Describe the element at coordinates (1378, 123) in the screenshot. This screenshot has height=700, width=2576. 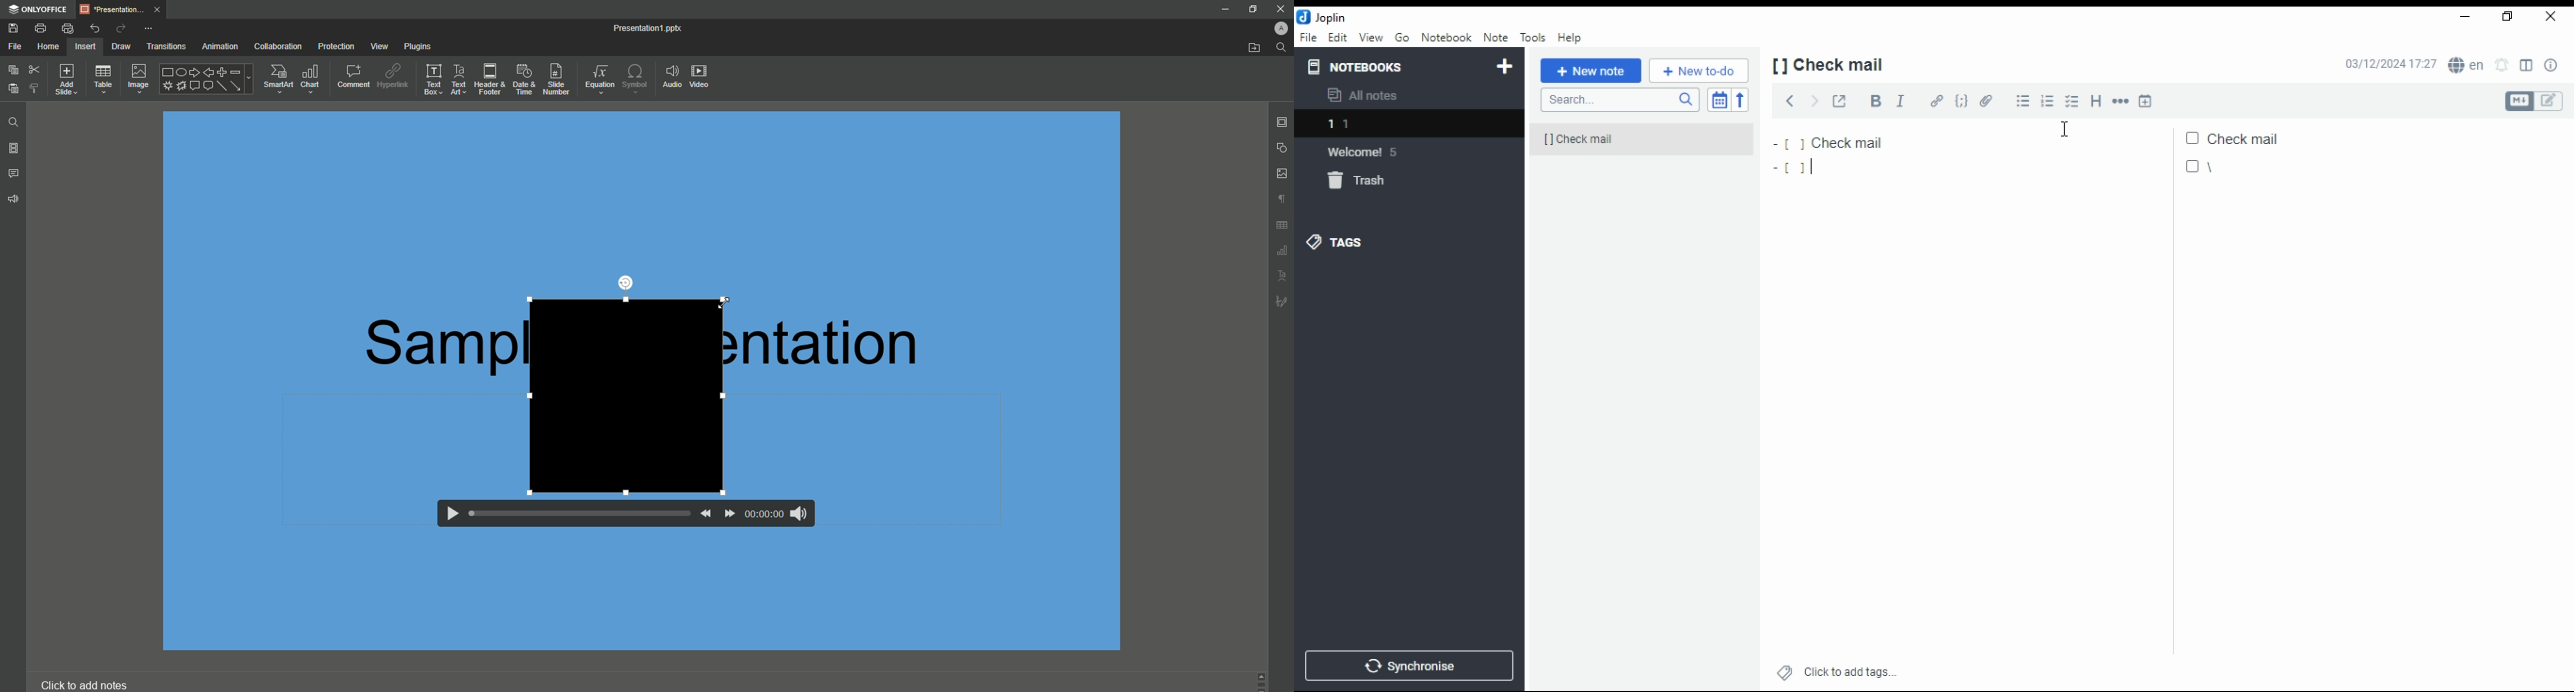
I see `notebook 1` at that location.